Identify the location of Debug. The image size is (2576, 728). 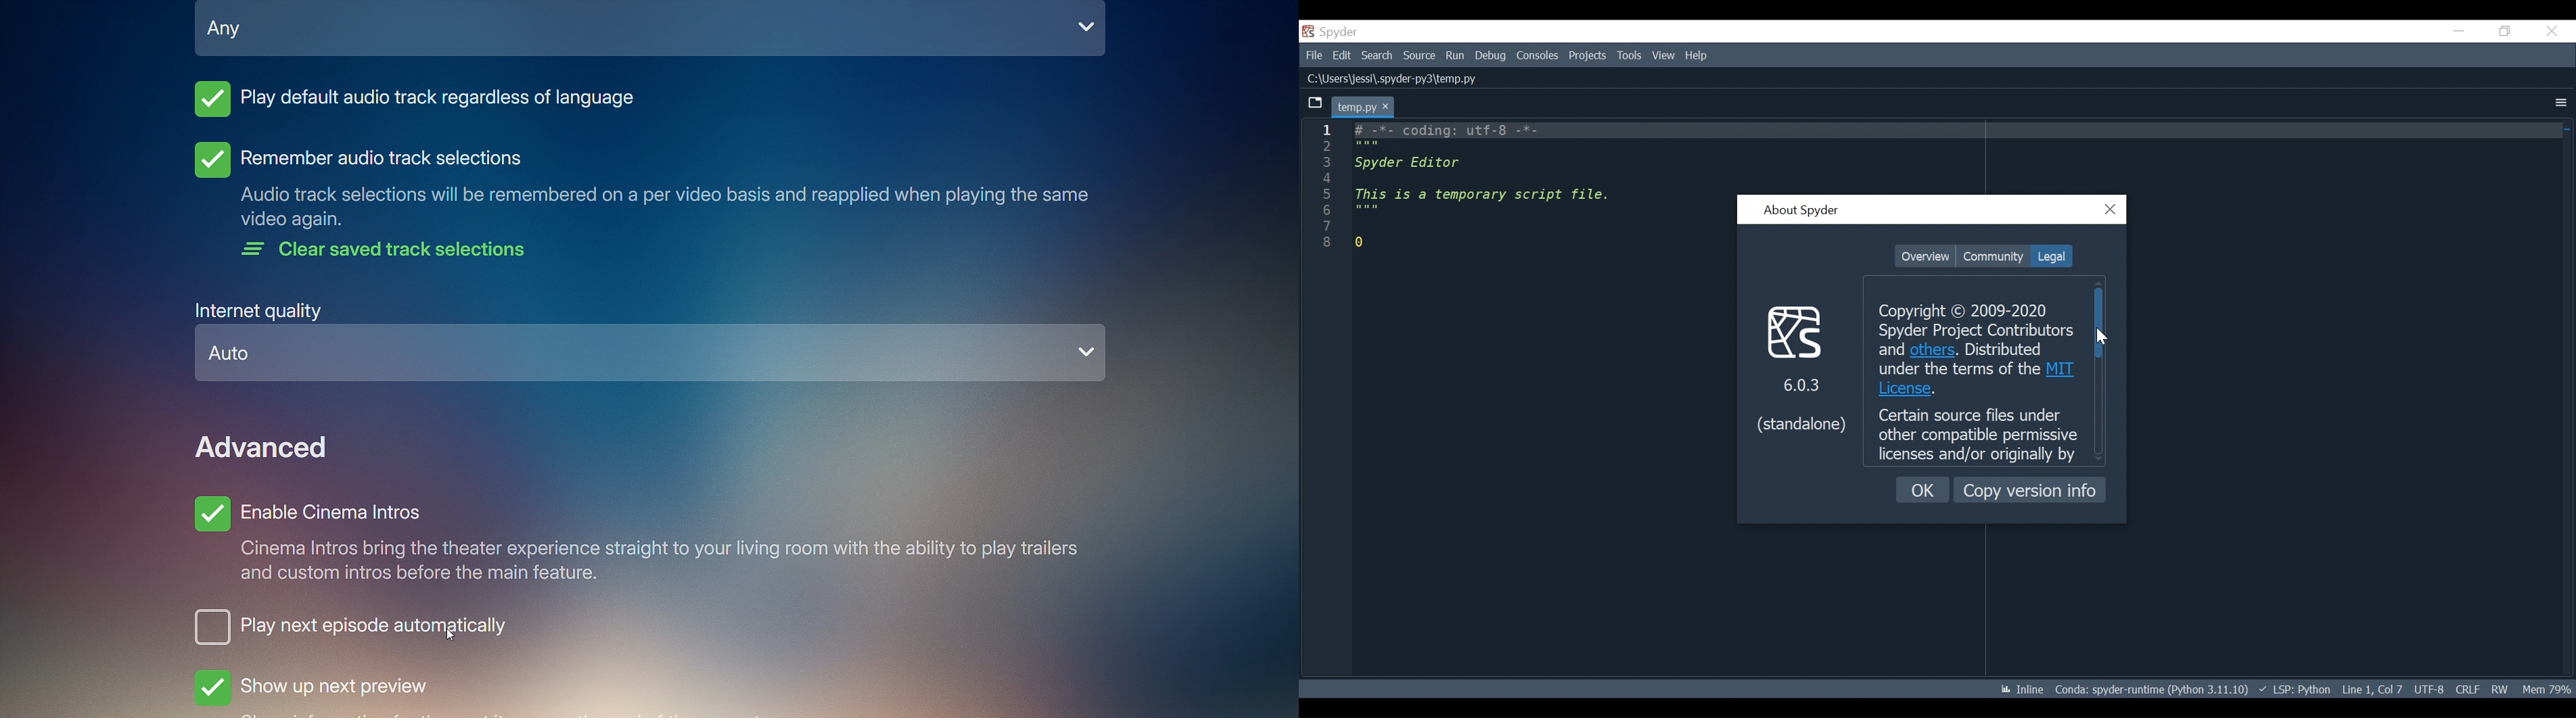
(1492, 56).